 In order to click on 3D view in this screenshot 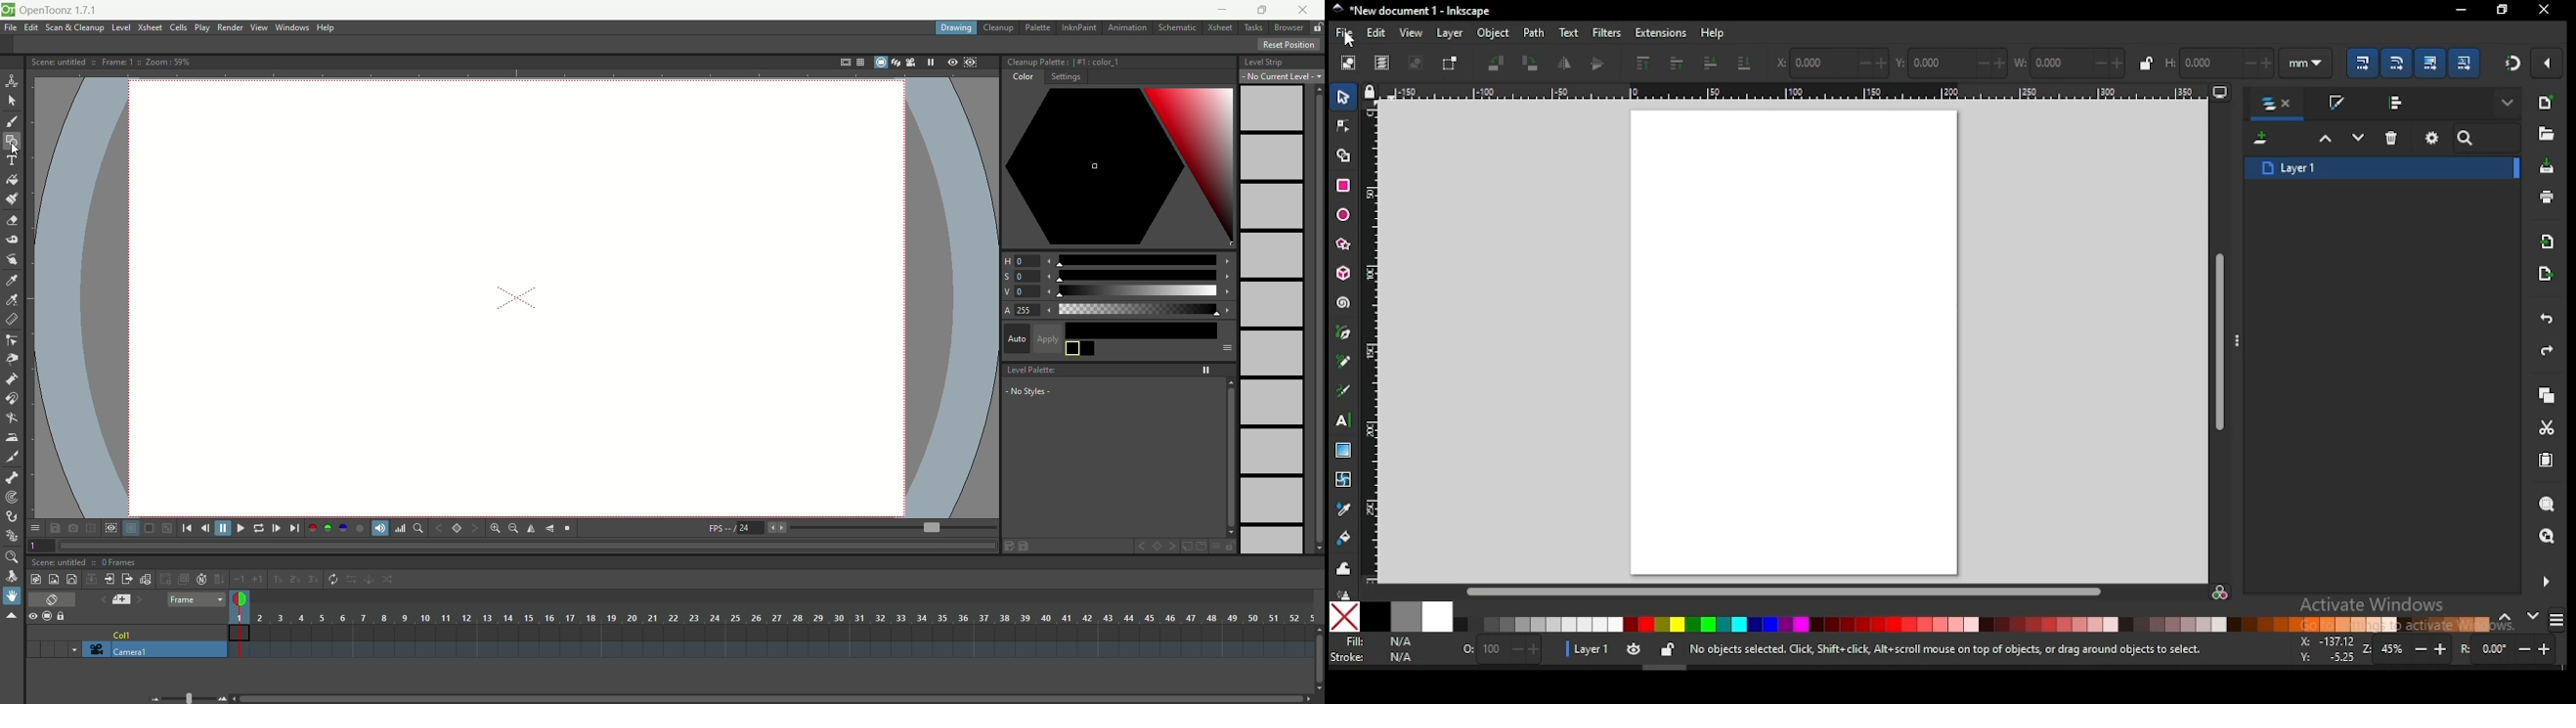, I will do `click(894, 63)`.